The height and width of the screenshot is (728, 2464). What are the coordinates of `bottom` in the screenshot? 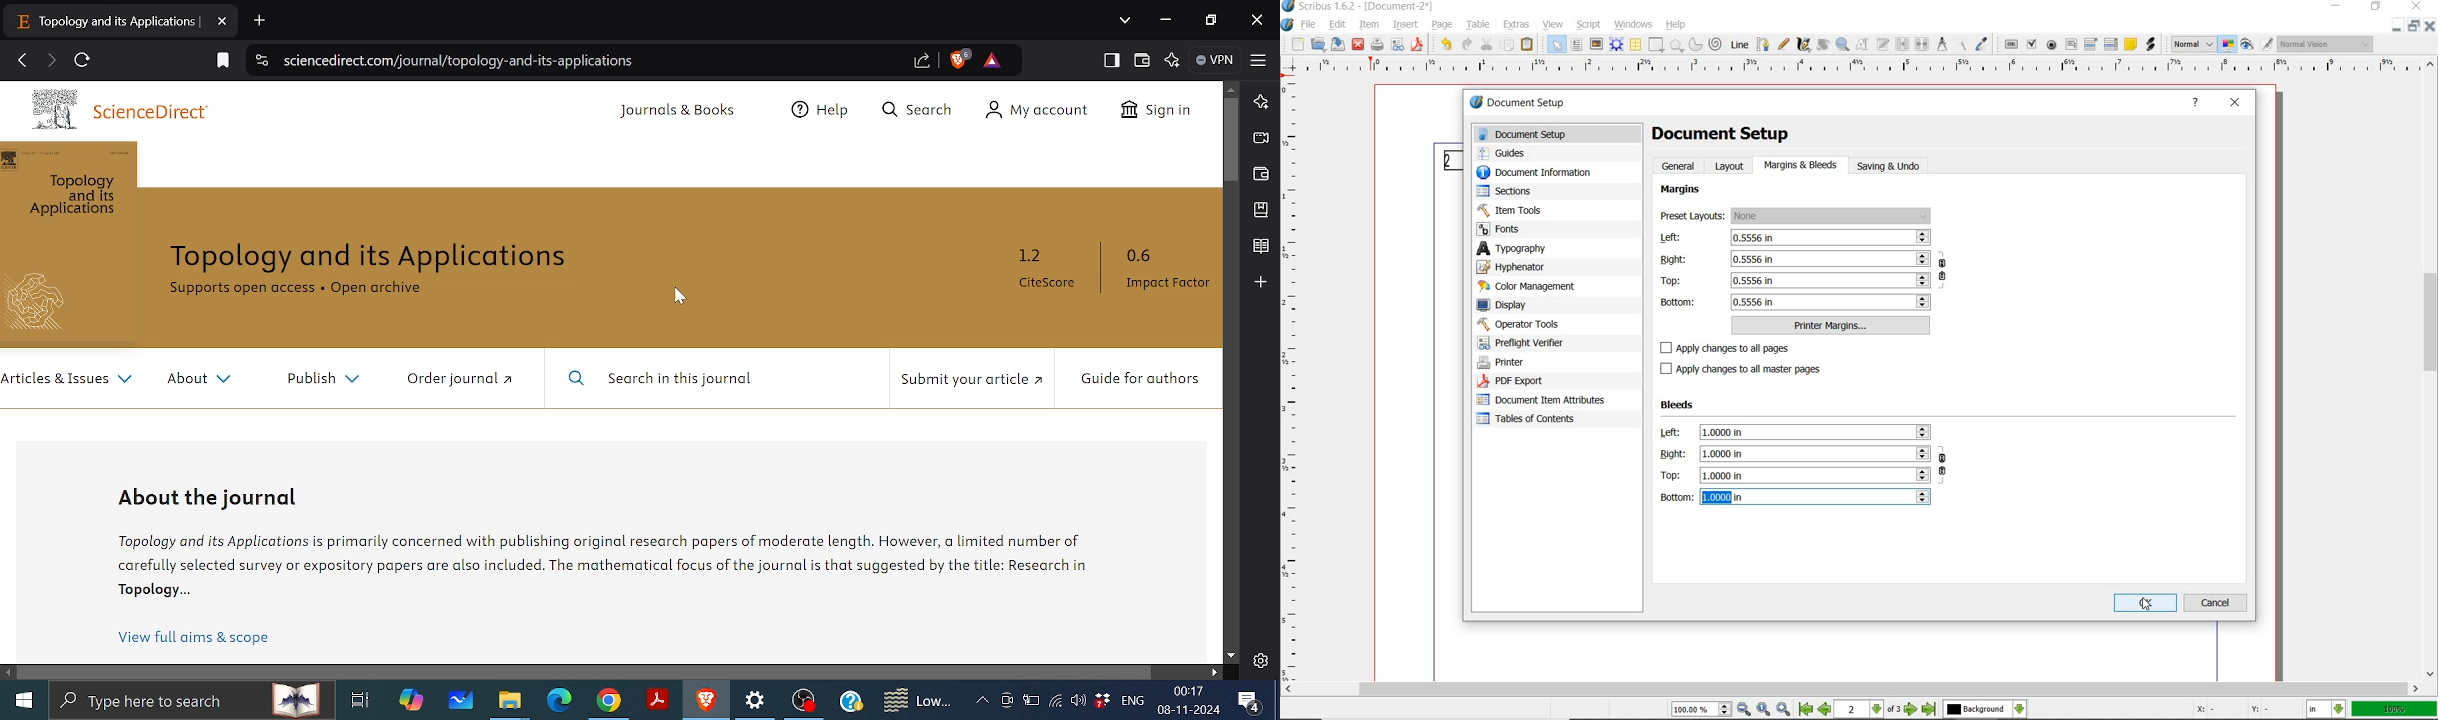 It's located at (1797, 302).